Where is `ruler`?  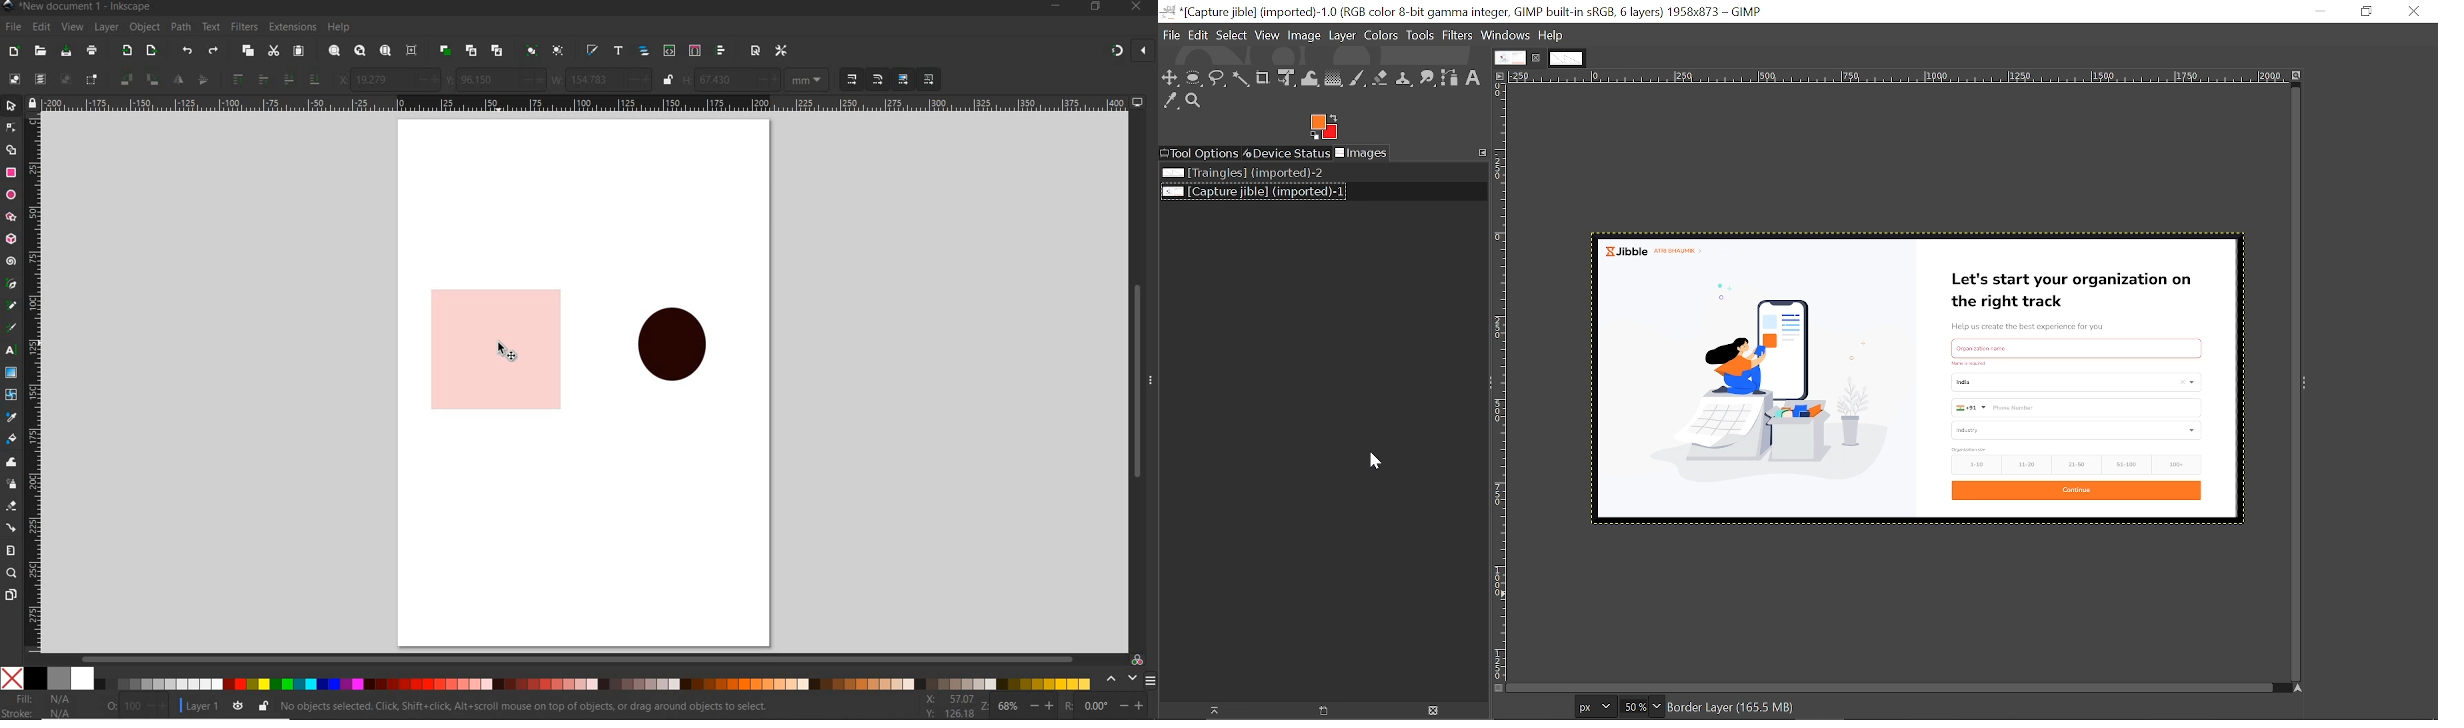 ruler is located at coordinates (34, 382).